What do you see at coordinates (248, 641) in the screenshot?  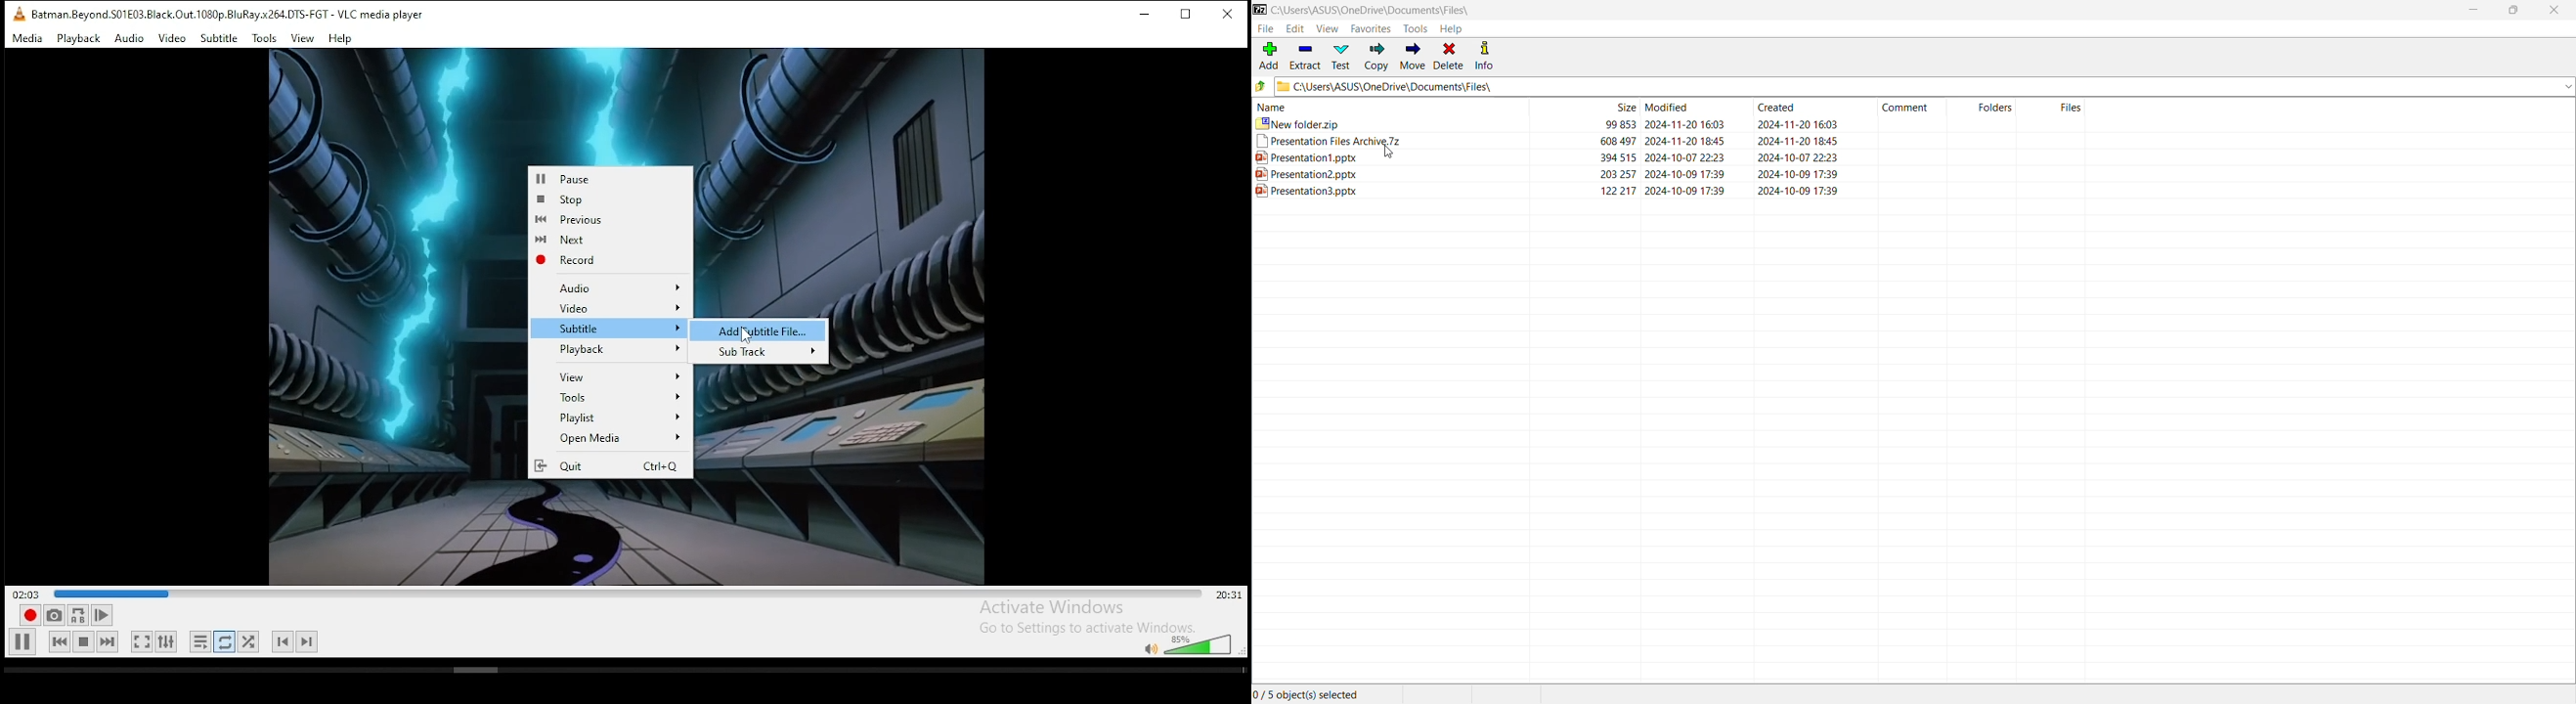 I see `random` at bounding box center [248, 641].